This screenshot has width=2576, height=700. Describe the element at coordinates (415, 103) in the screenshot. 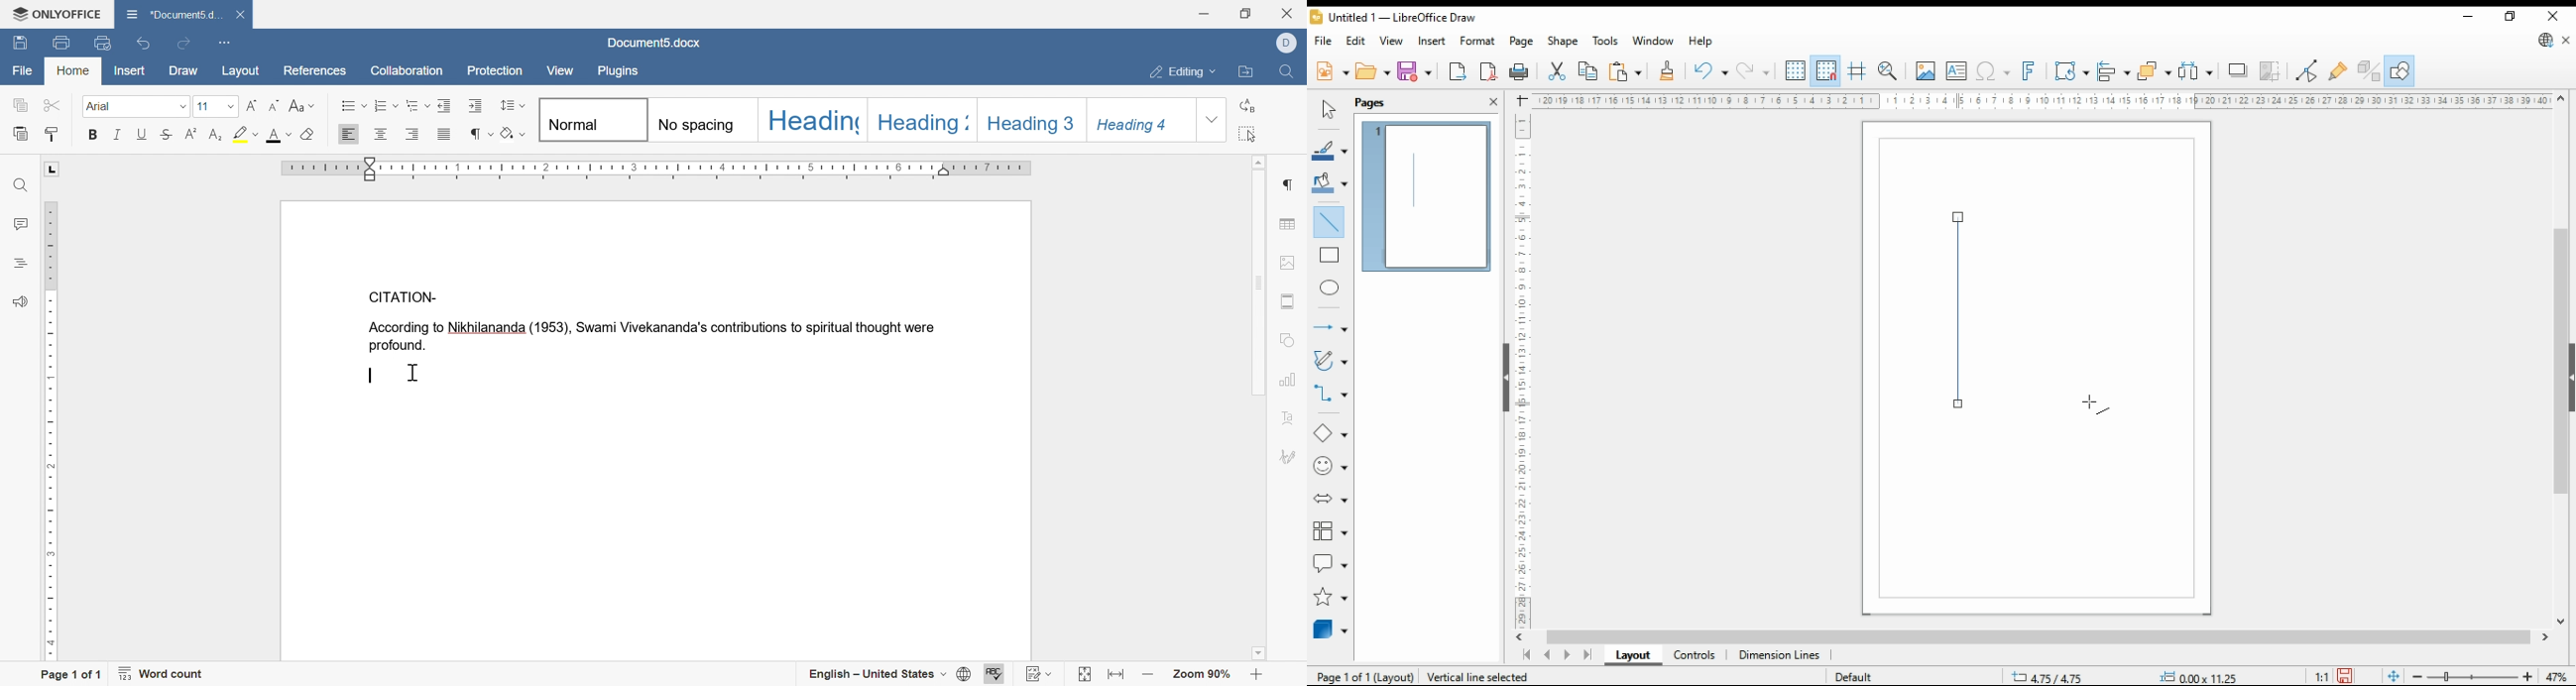

I see `multilevel list` at that location.